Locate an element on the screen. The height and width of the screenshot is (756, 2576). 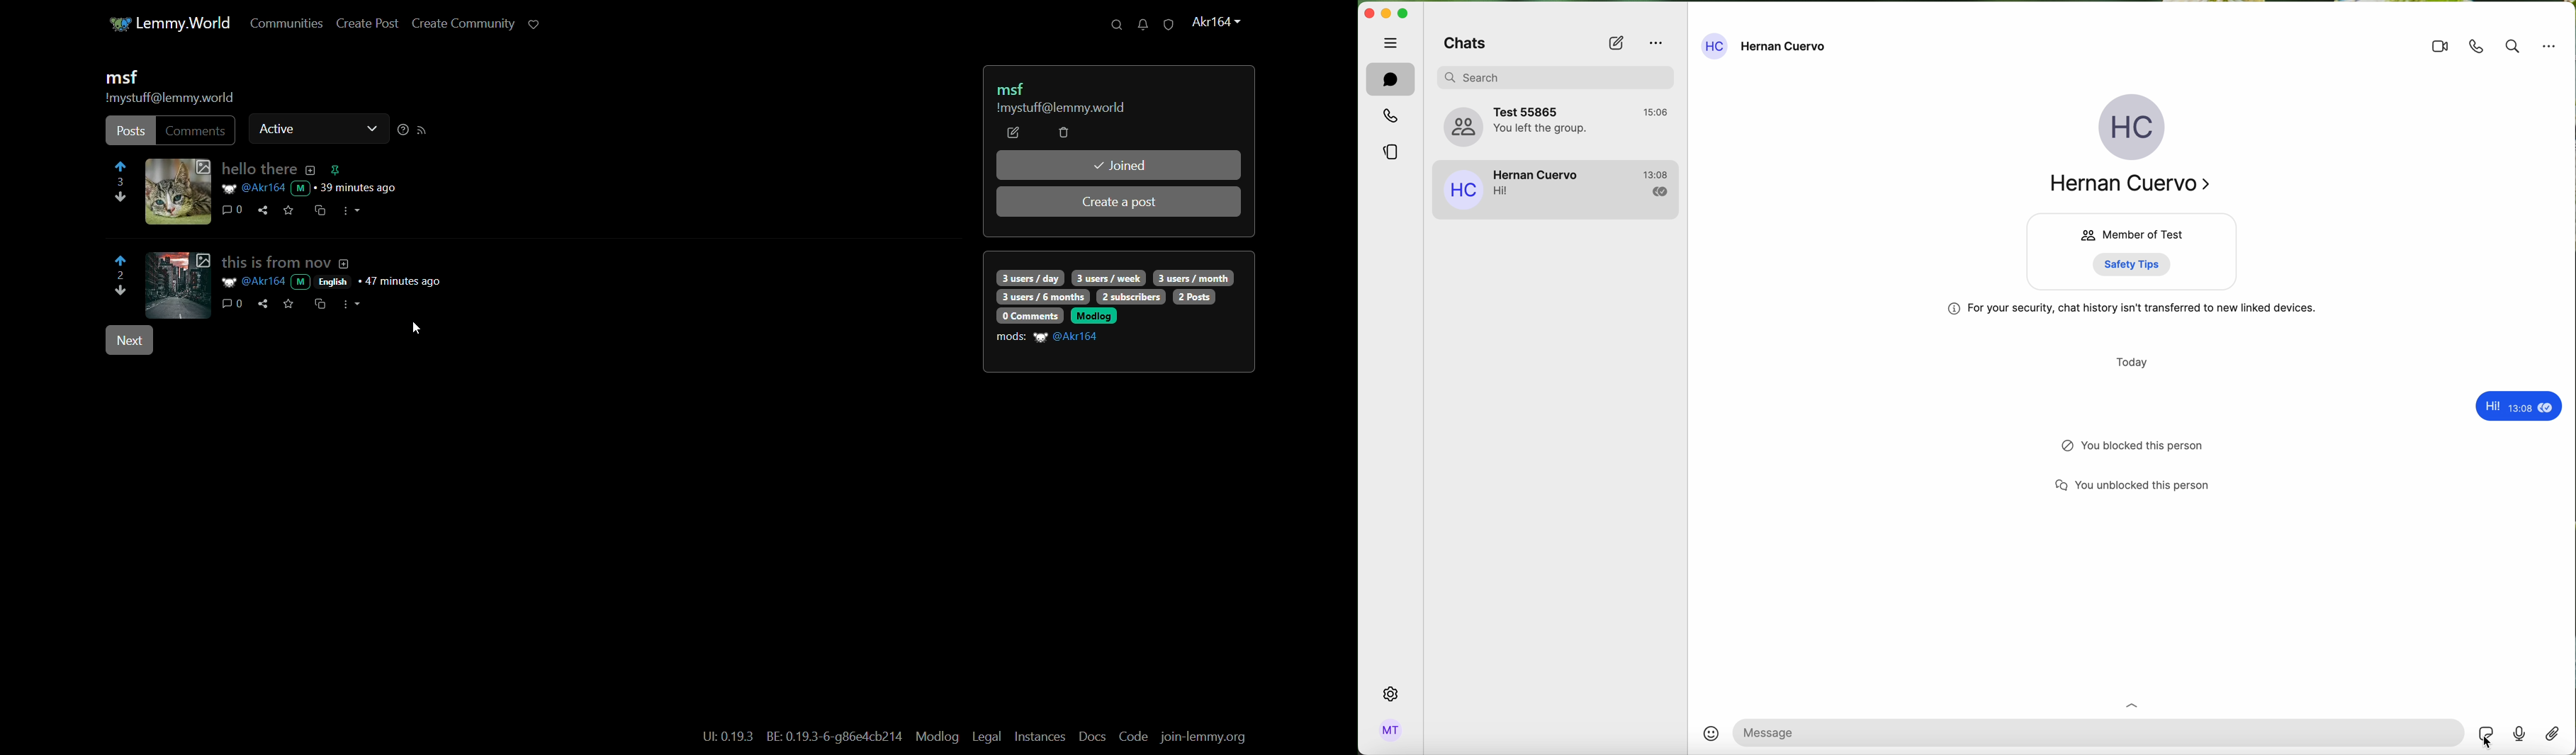
cs is located at coordinates (319, 303).